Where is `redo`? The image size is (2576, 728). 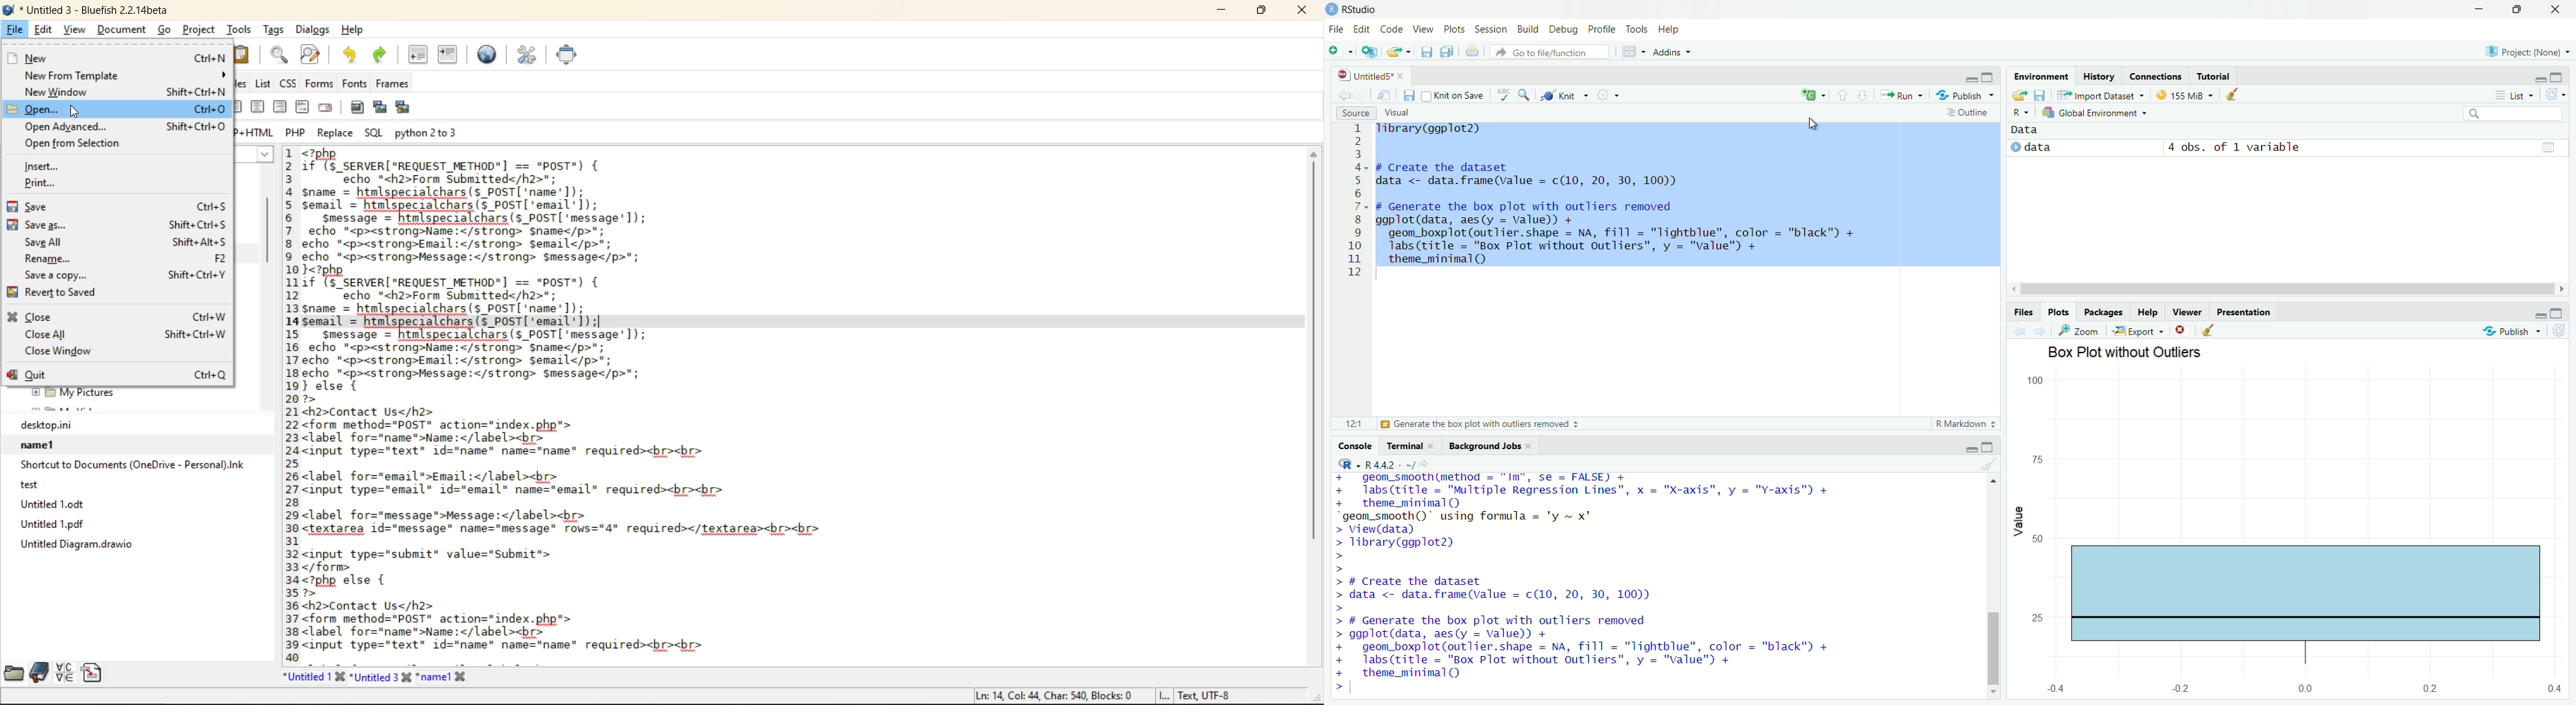 redo is located at coordinates (383, 54).